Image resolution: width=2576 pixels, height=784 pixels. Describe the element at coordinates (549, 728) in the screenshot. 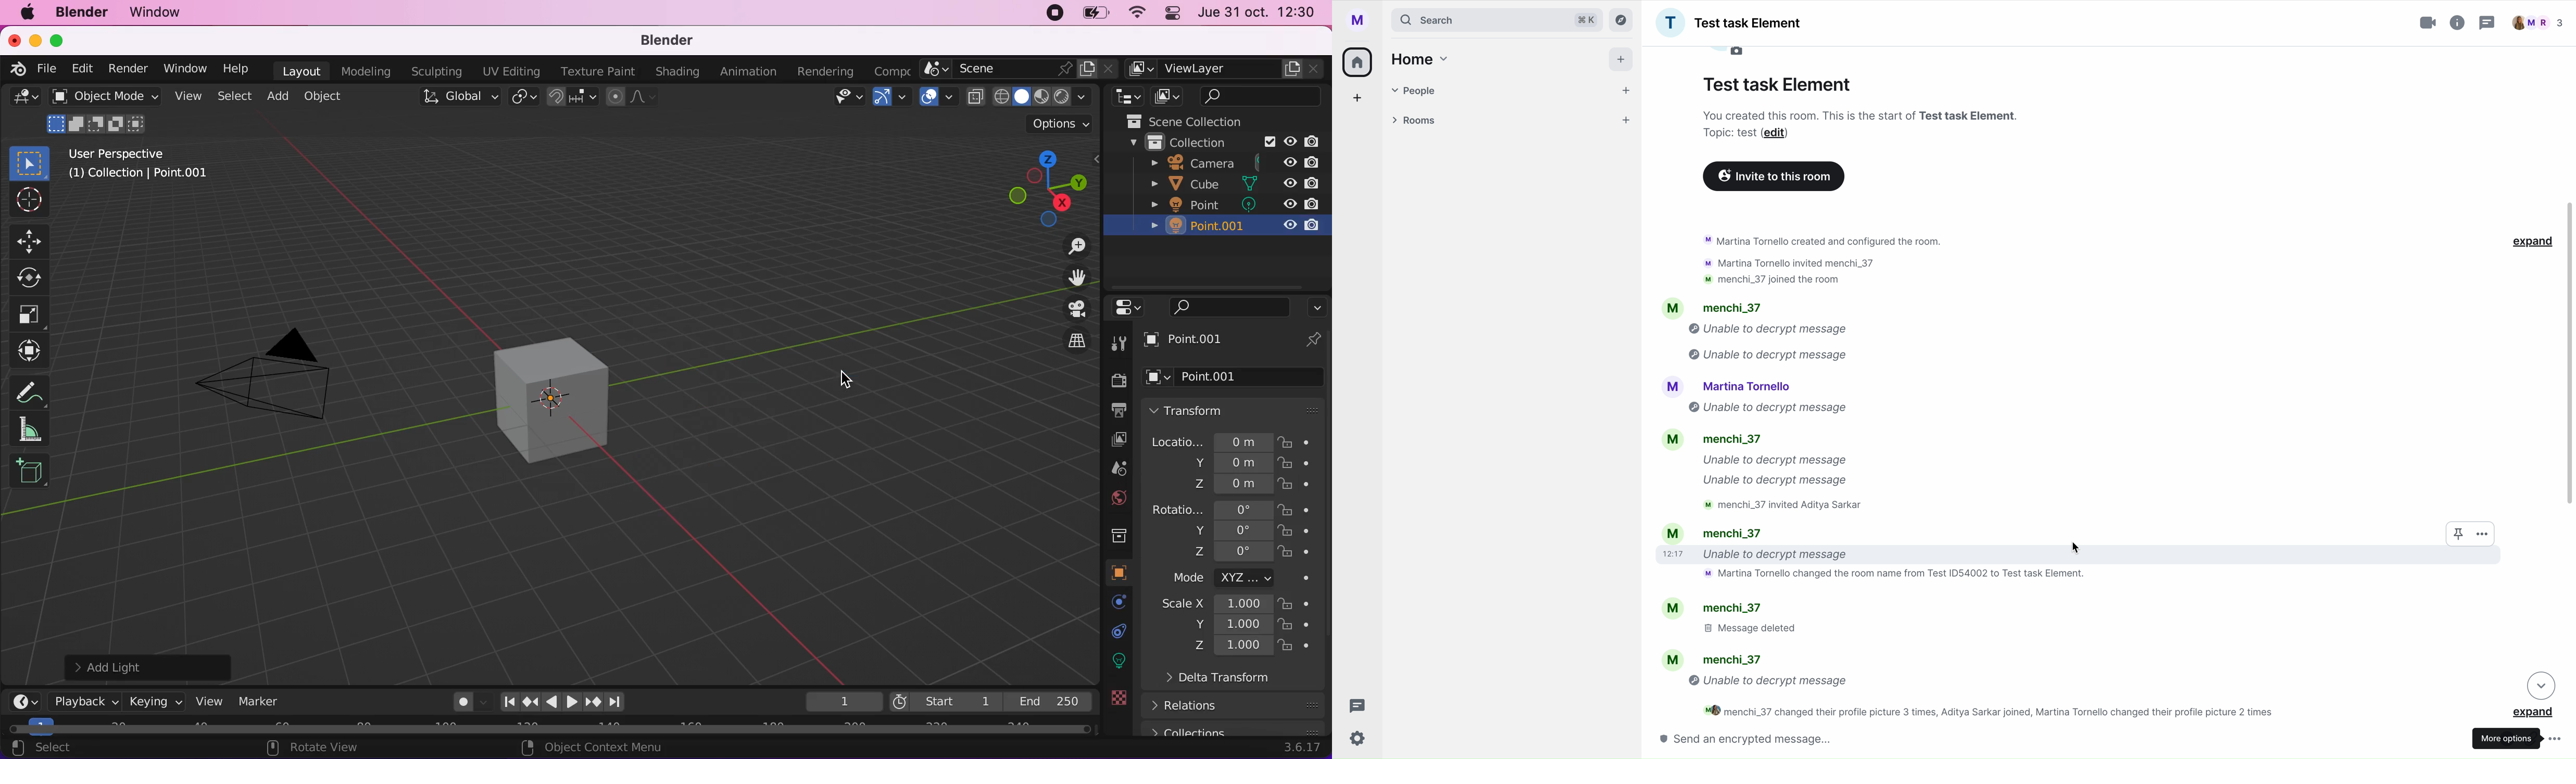

I see `horizontal slider` at that location.